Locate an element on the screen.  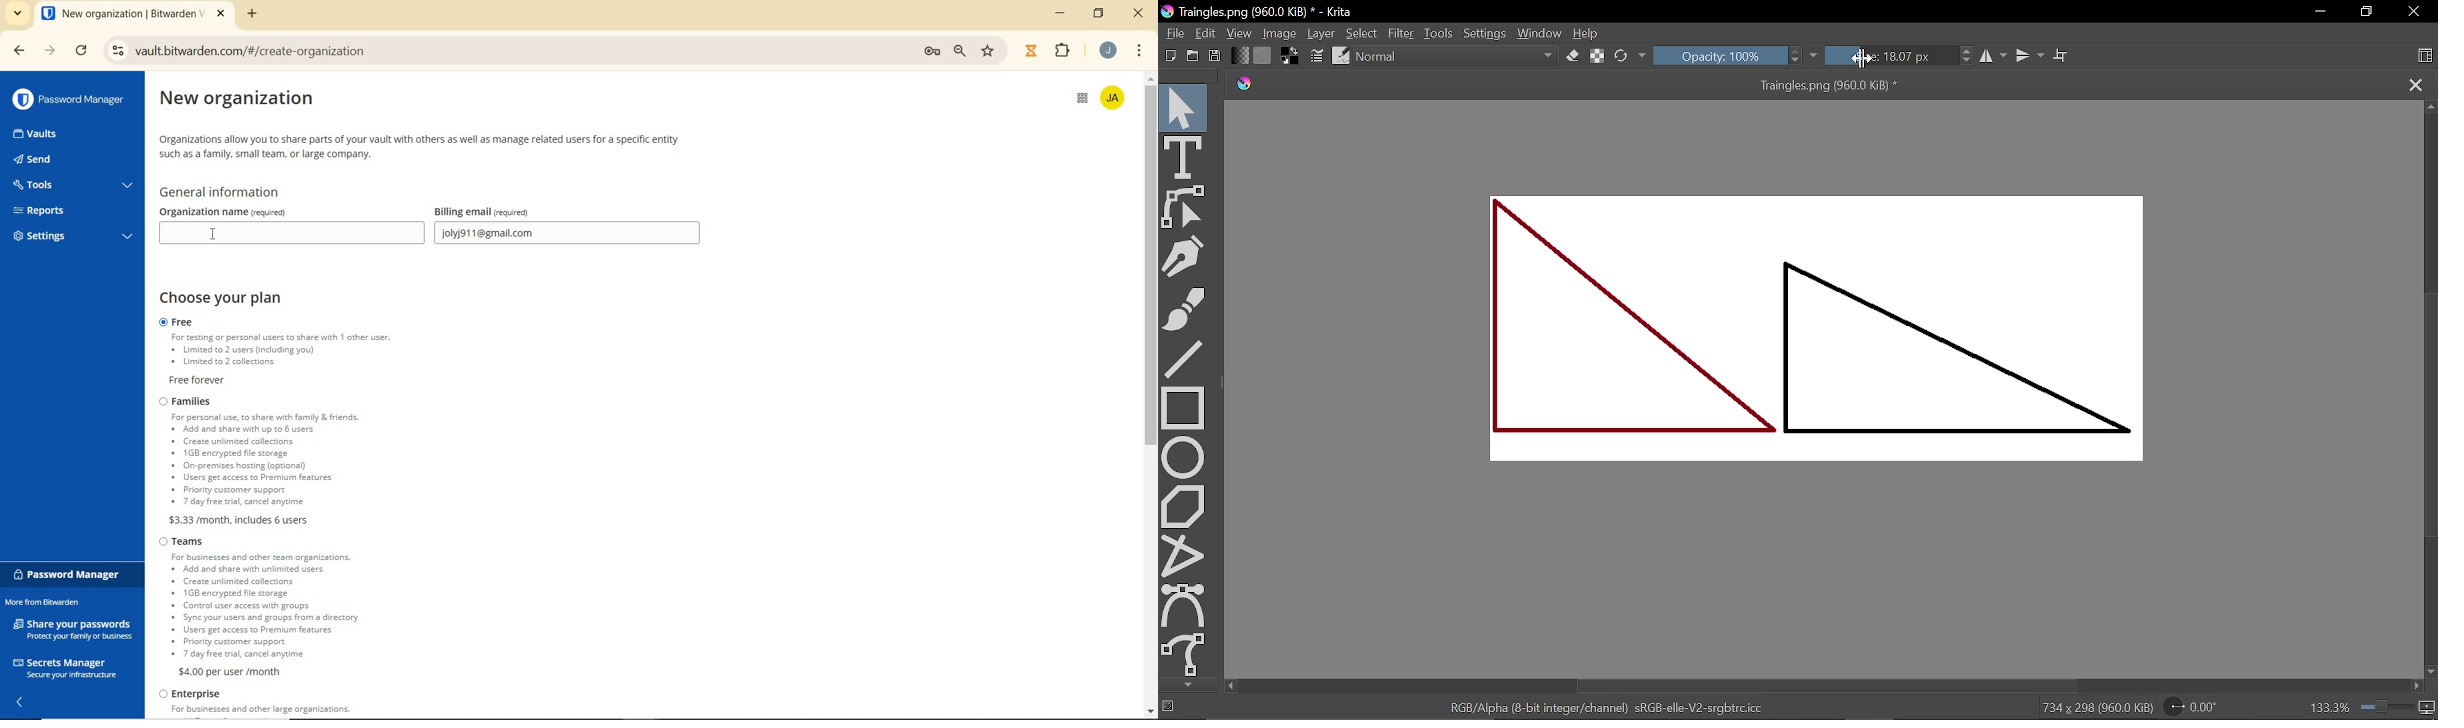
Fill gradient is located at coordinates (1240, 56).